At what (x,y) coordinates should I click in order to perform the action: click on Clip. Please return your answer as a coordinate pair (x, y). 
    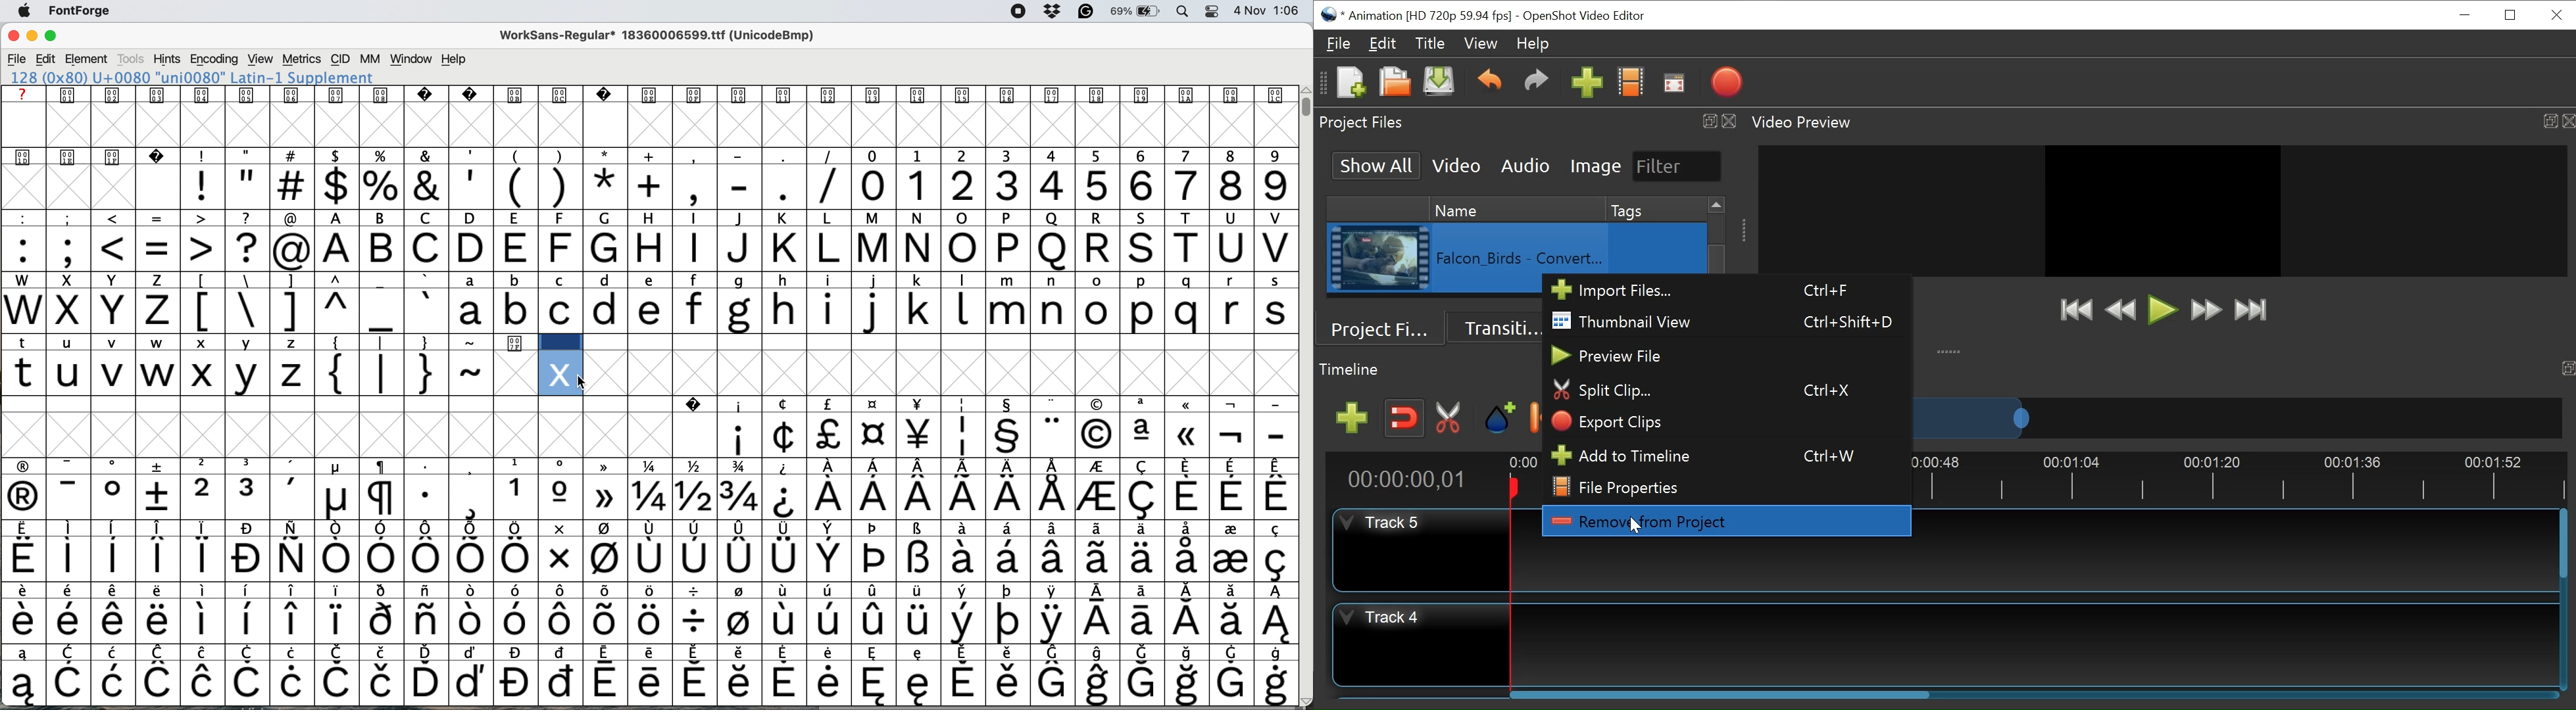
    Looking at the image, I should click on (1379, 258).